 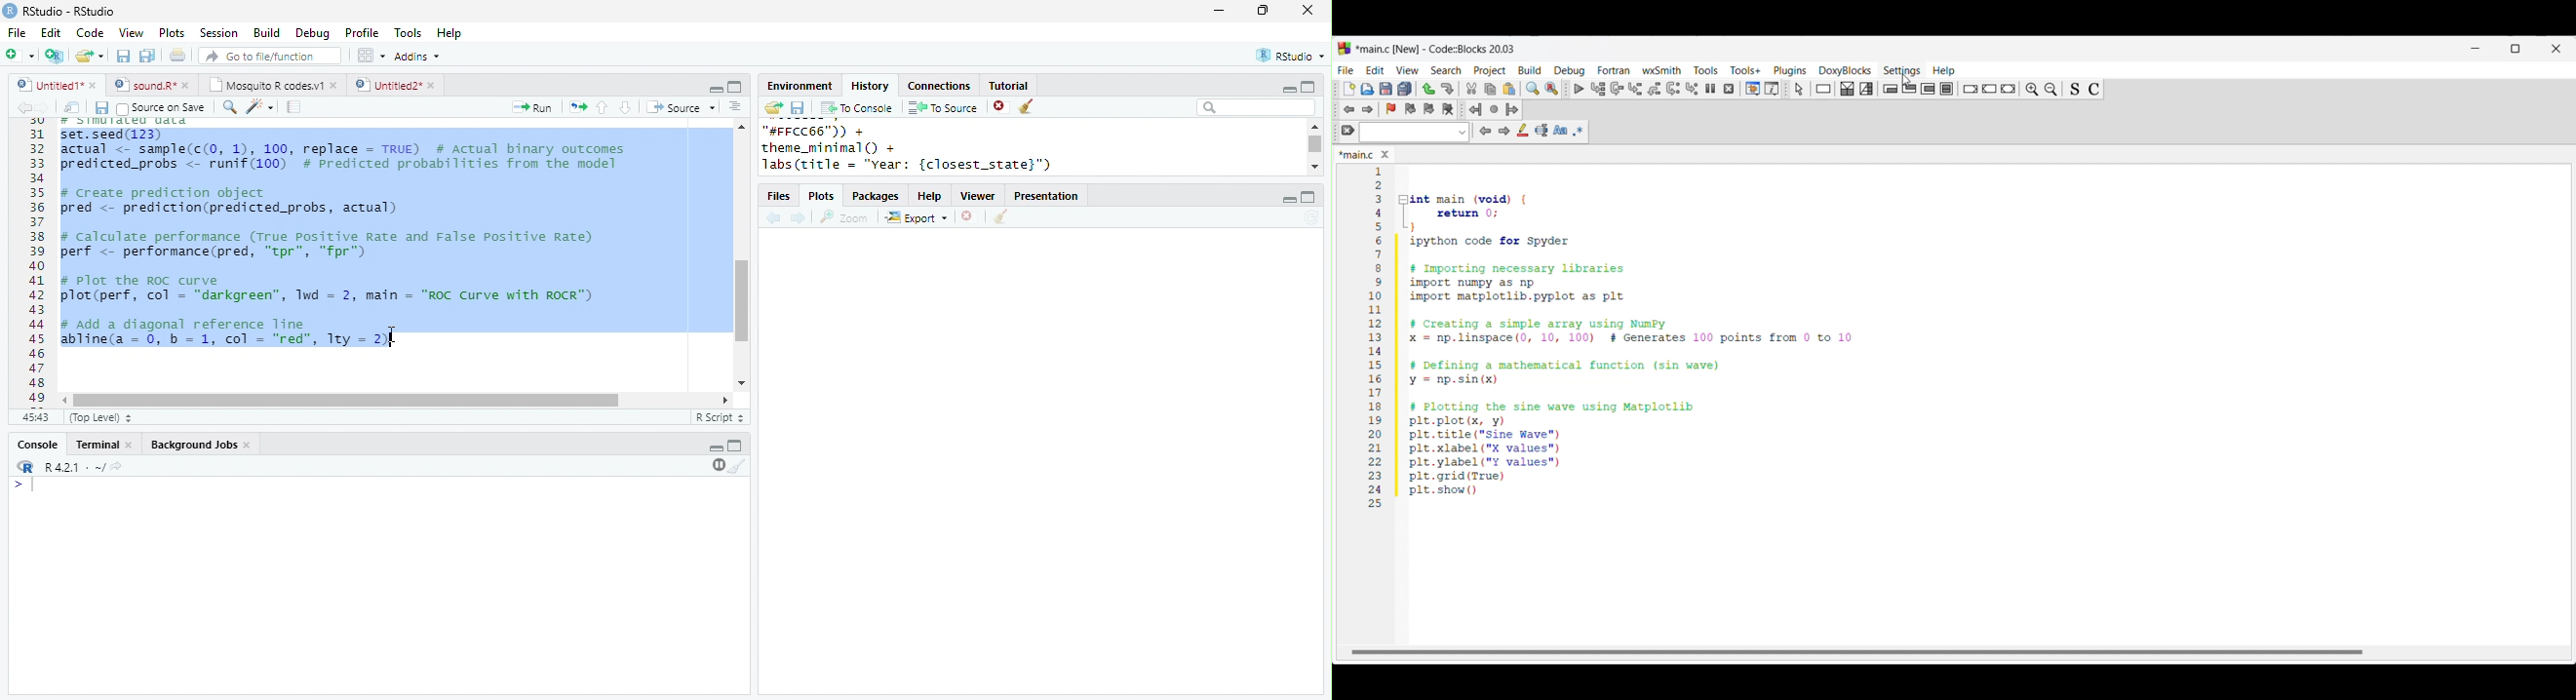 I want to click on rerun, so click(x=578, y=107).